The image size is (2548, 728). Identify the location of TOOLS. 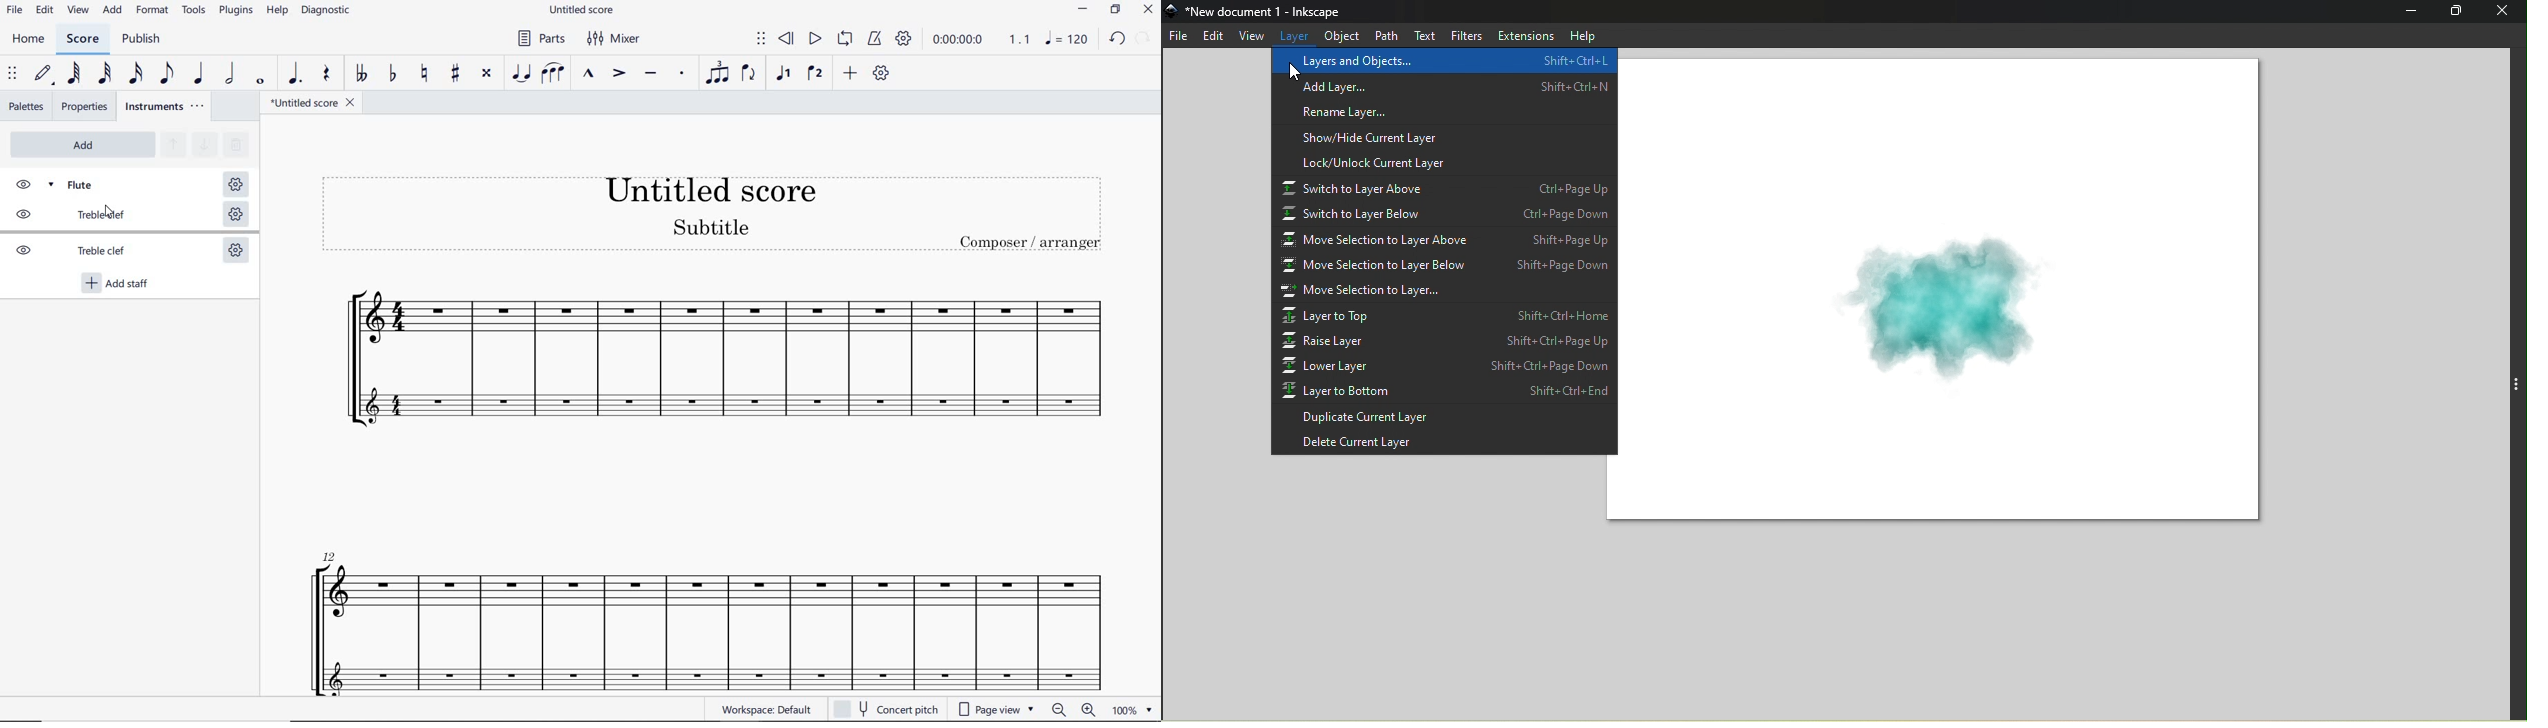
(194, 11).